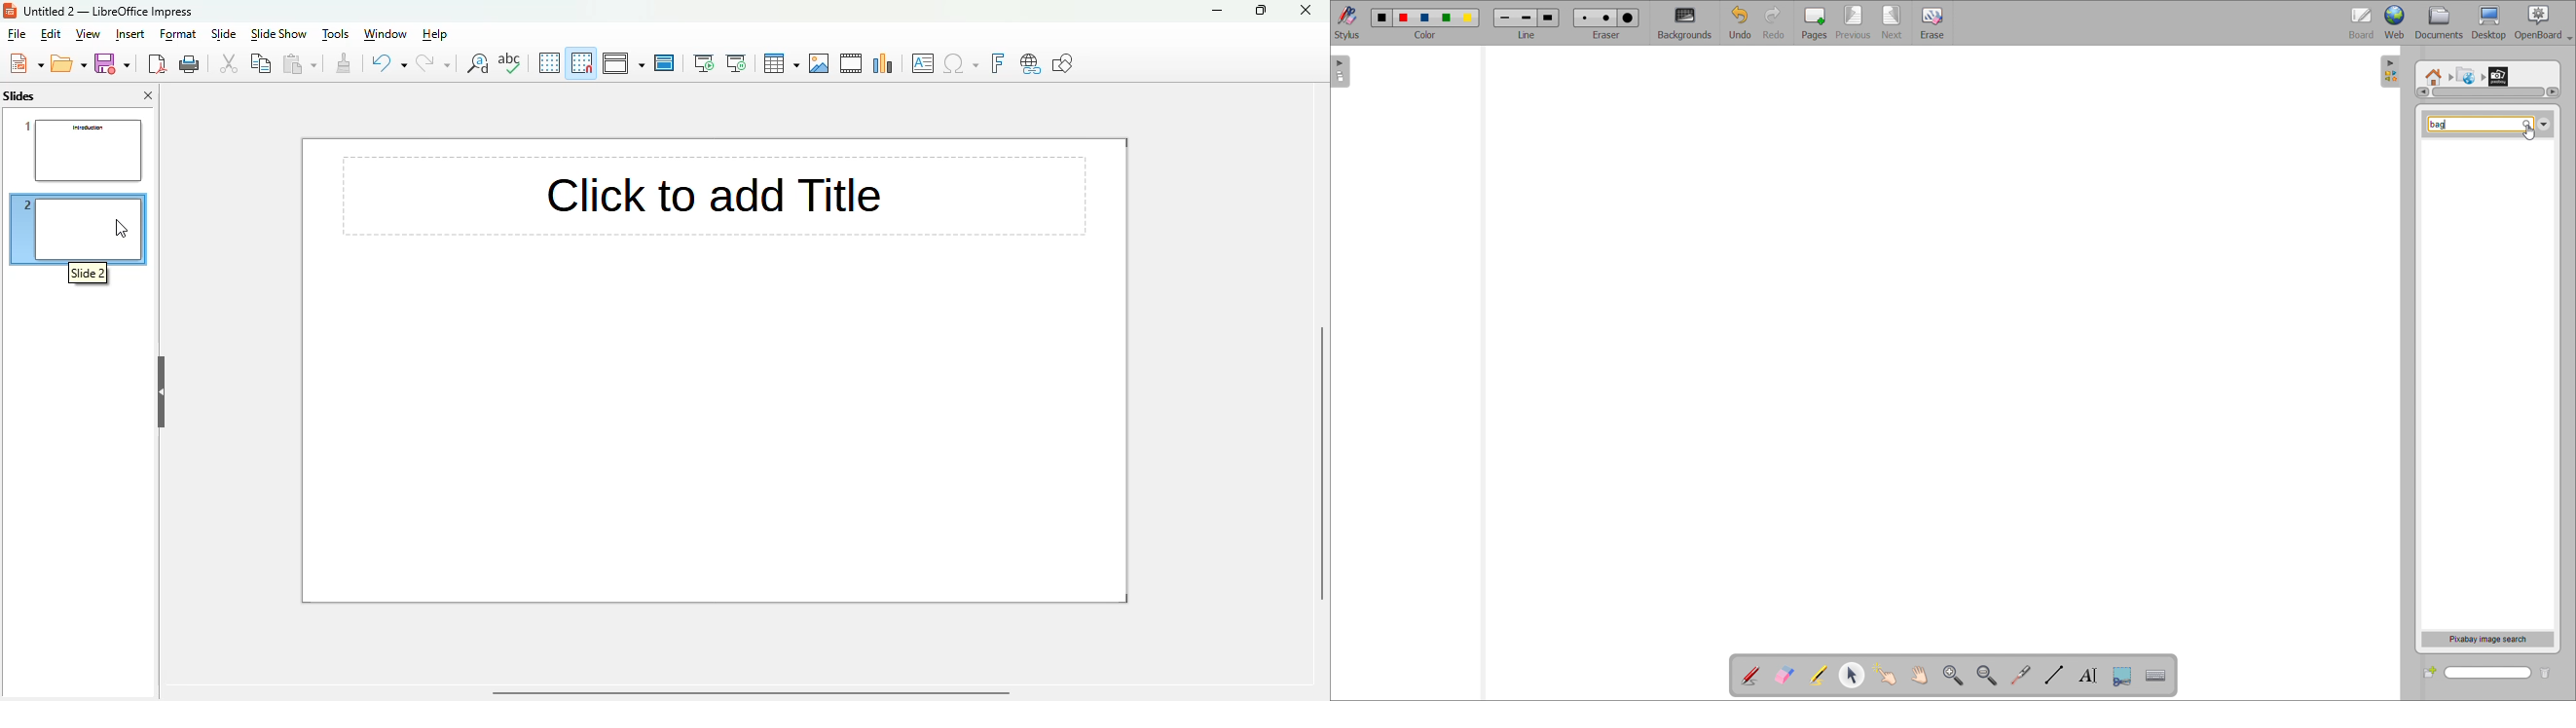 This screenshot has height=728, width=2576. I want to click on next page, so click(1893, 22).